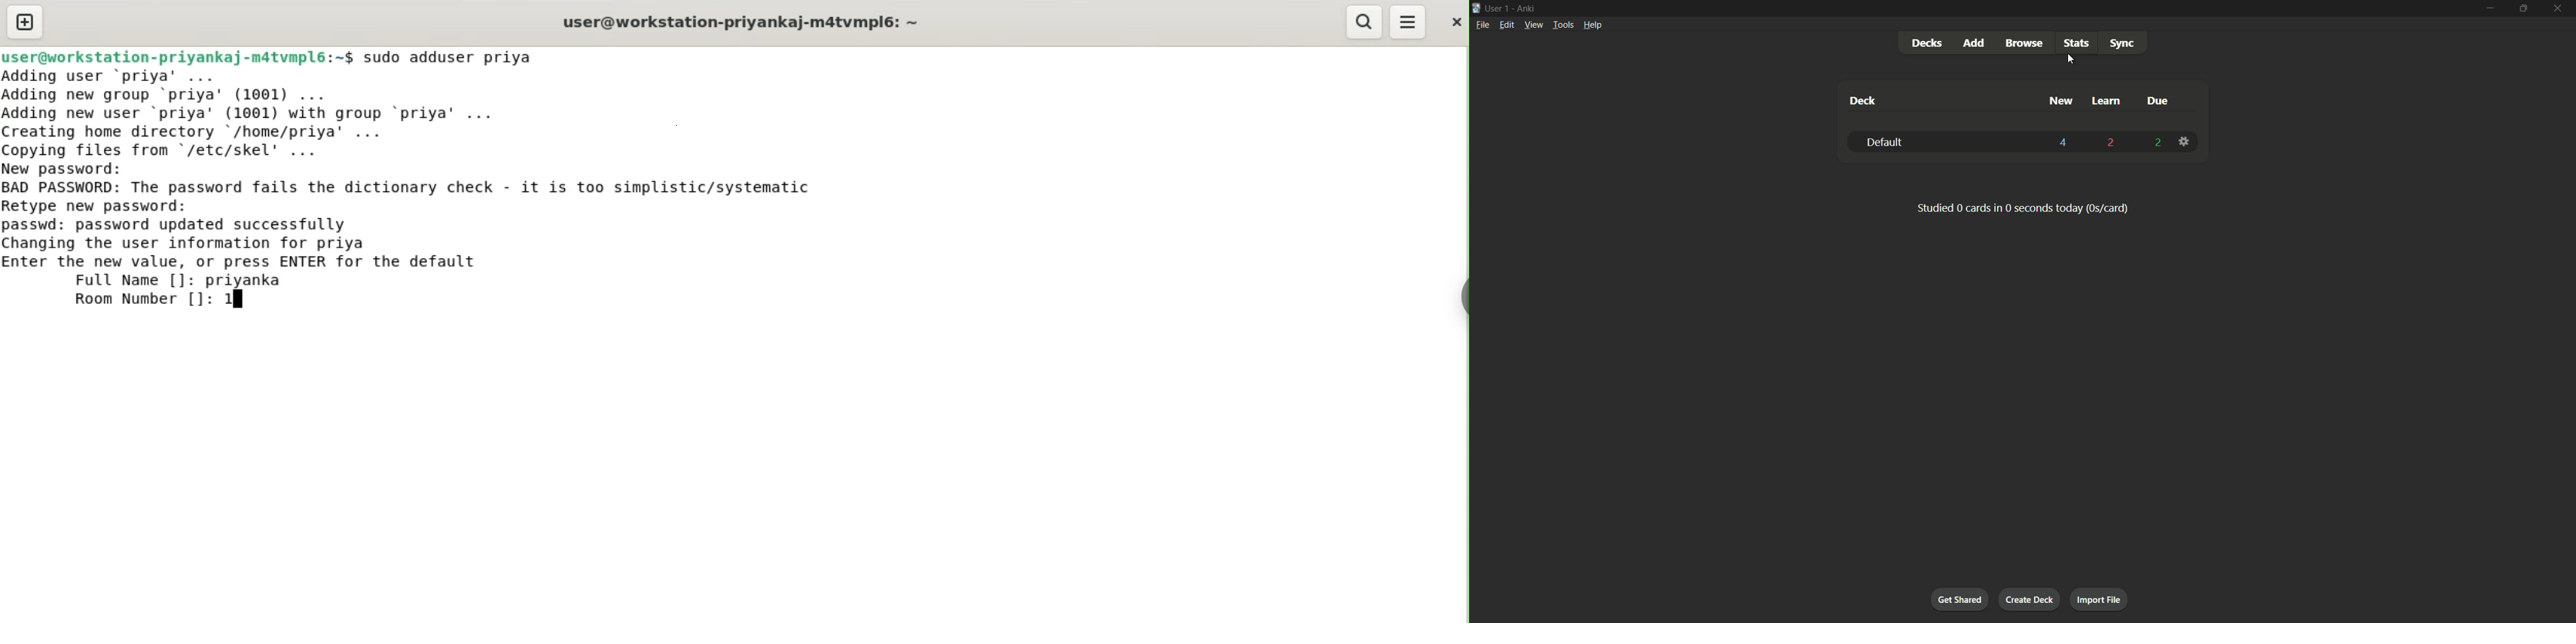 The image size is (2576, 644). I want to click on new, so click(2060, 102).